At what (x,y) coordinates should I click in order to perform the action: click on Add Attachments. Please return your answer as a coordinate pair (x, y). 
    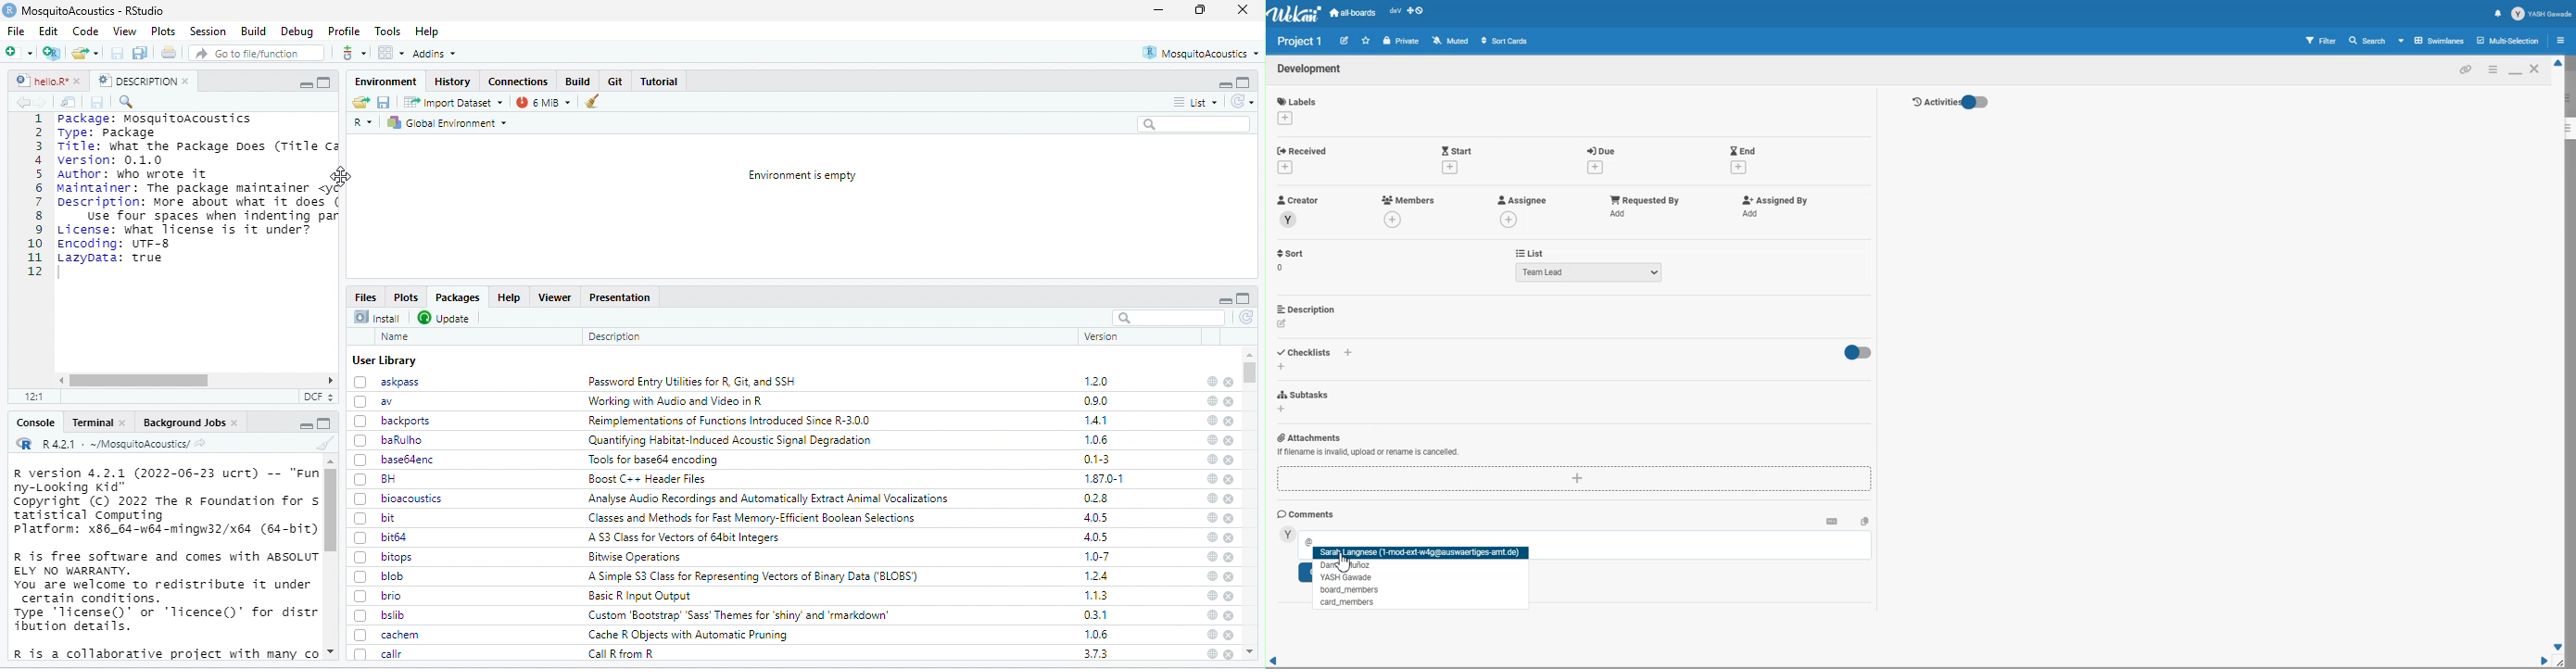
    Looking at the image, I should click on (1575, 479).